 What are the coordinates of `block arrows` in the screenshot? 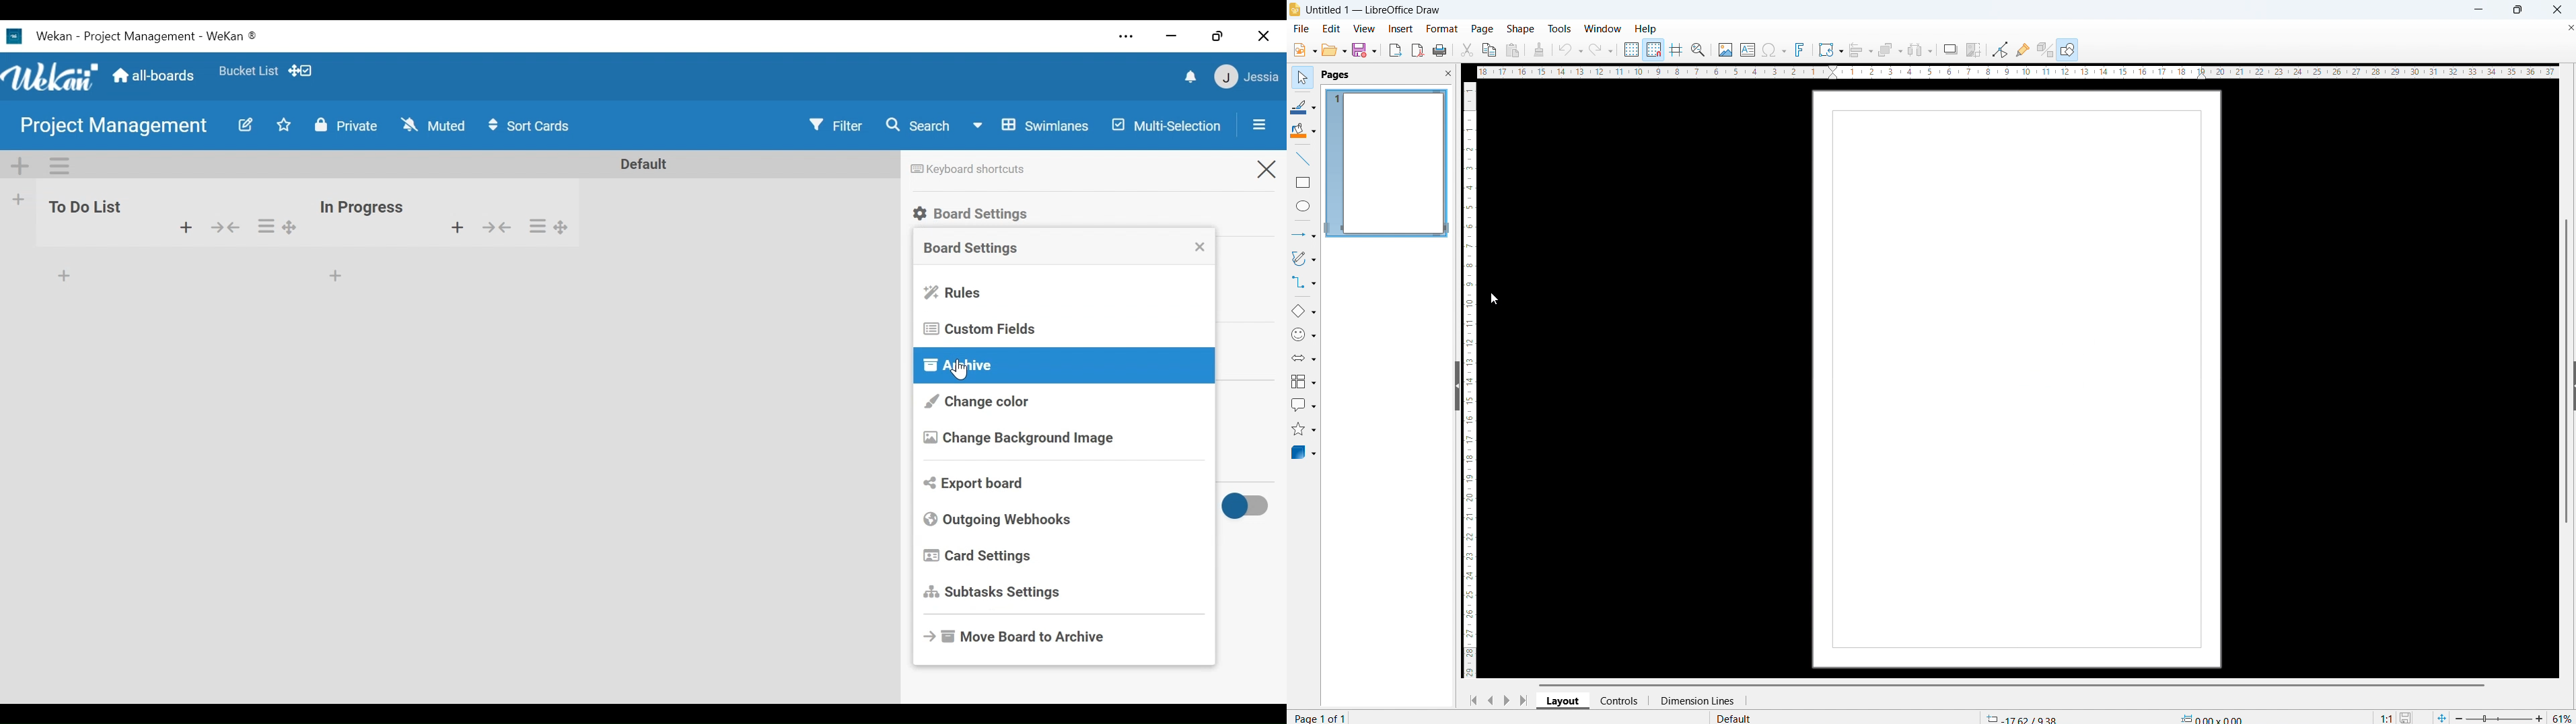 It's located at (1303, 358).